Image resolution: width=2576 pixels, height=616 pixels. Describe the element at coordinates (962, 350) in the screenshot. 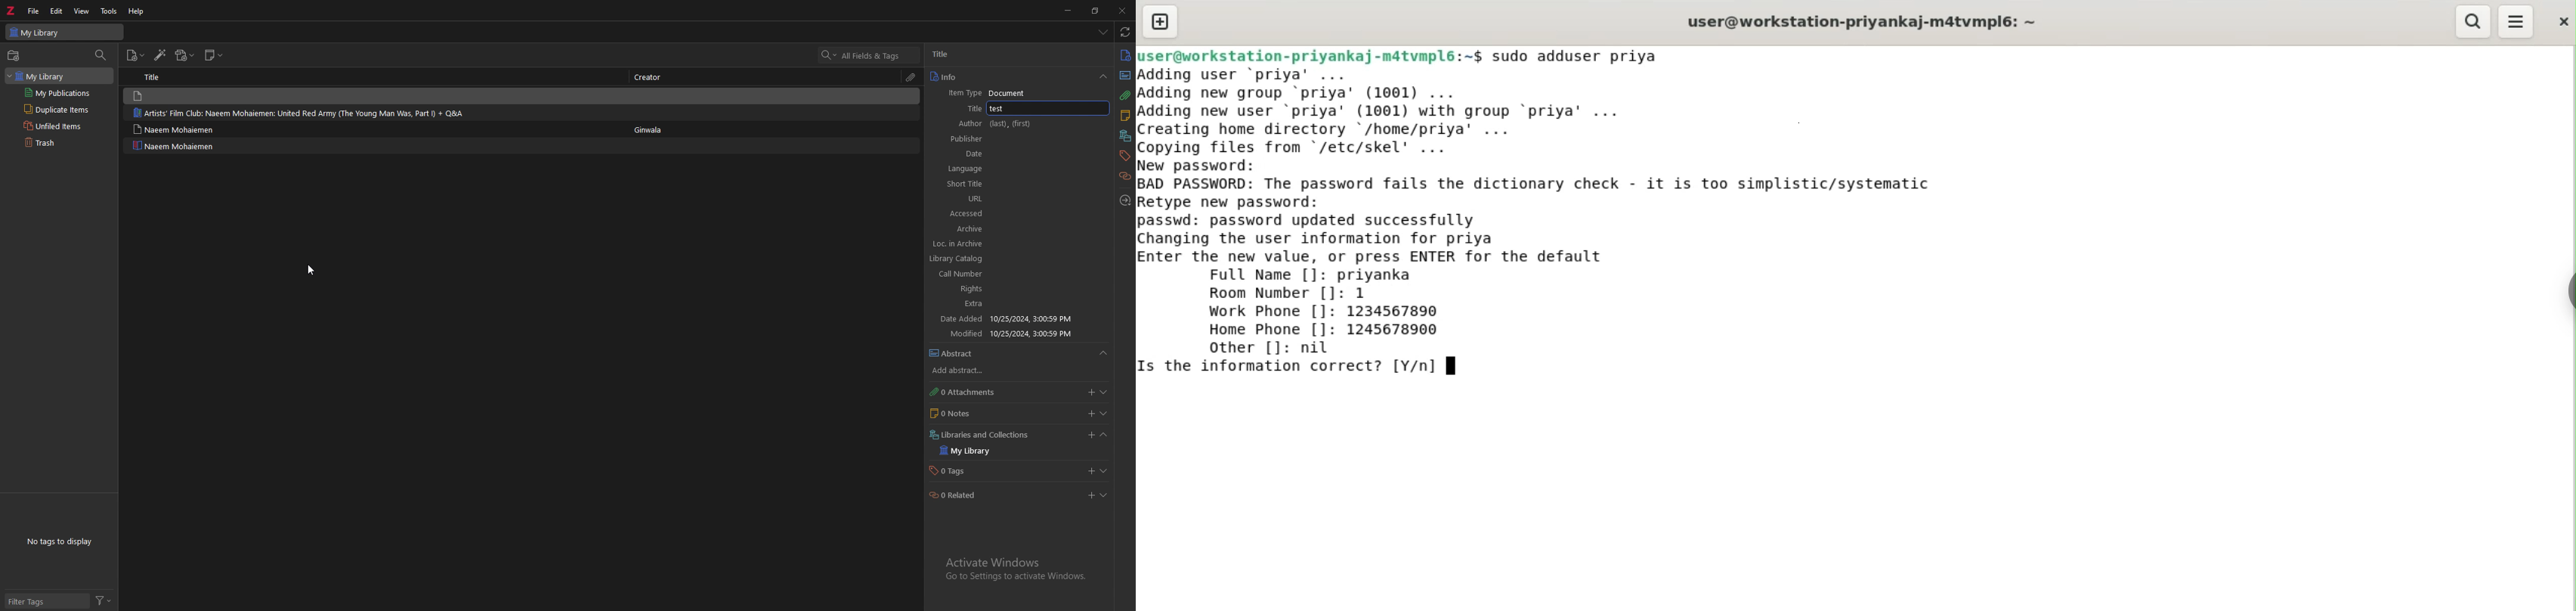

I see `language` at that location.